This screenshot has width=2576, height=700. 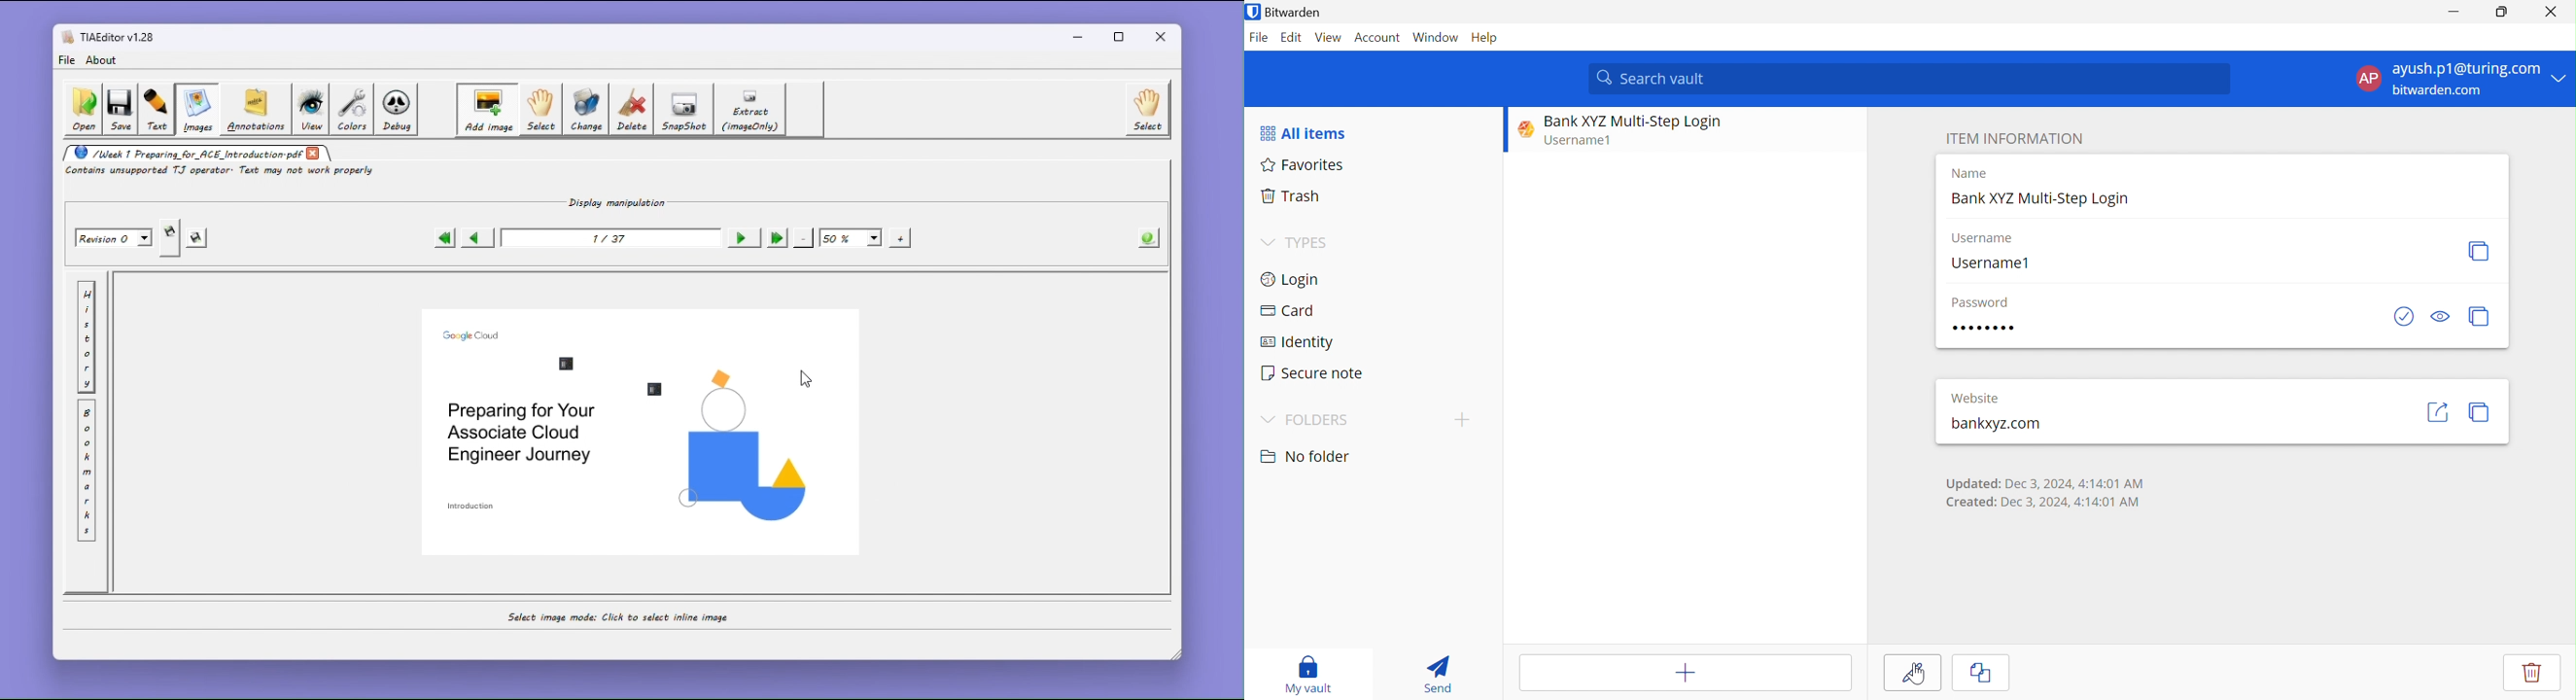 I want to click on Open, so click(x=82, y=110).